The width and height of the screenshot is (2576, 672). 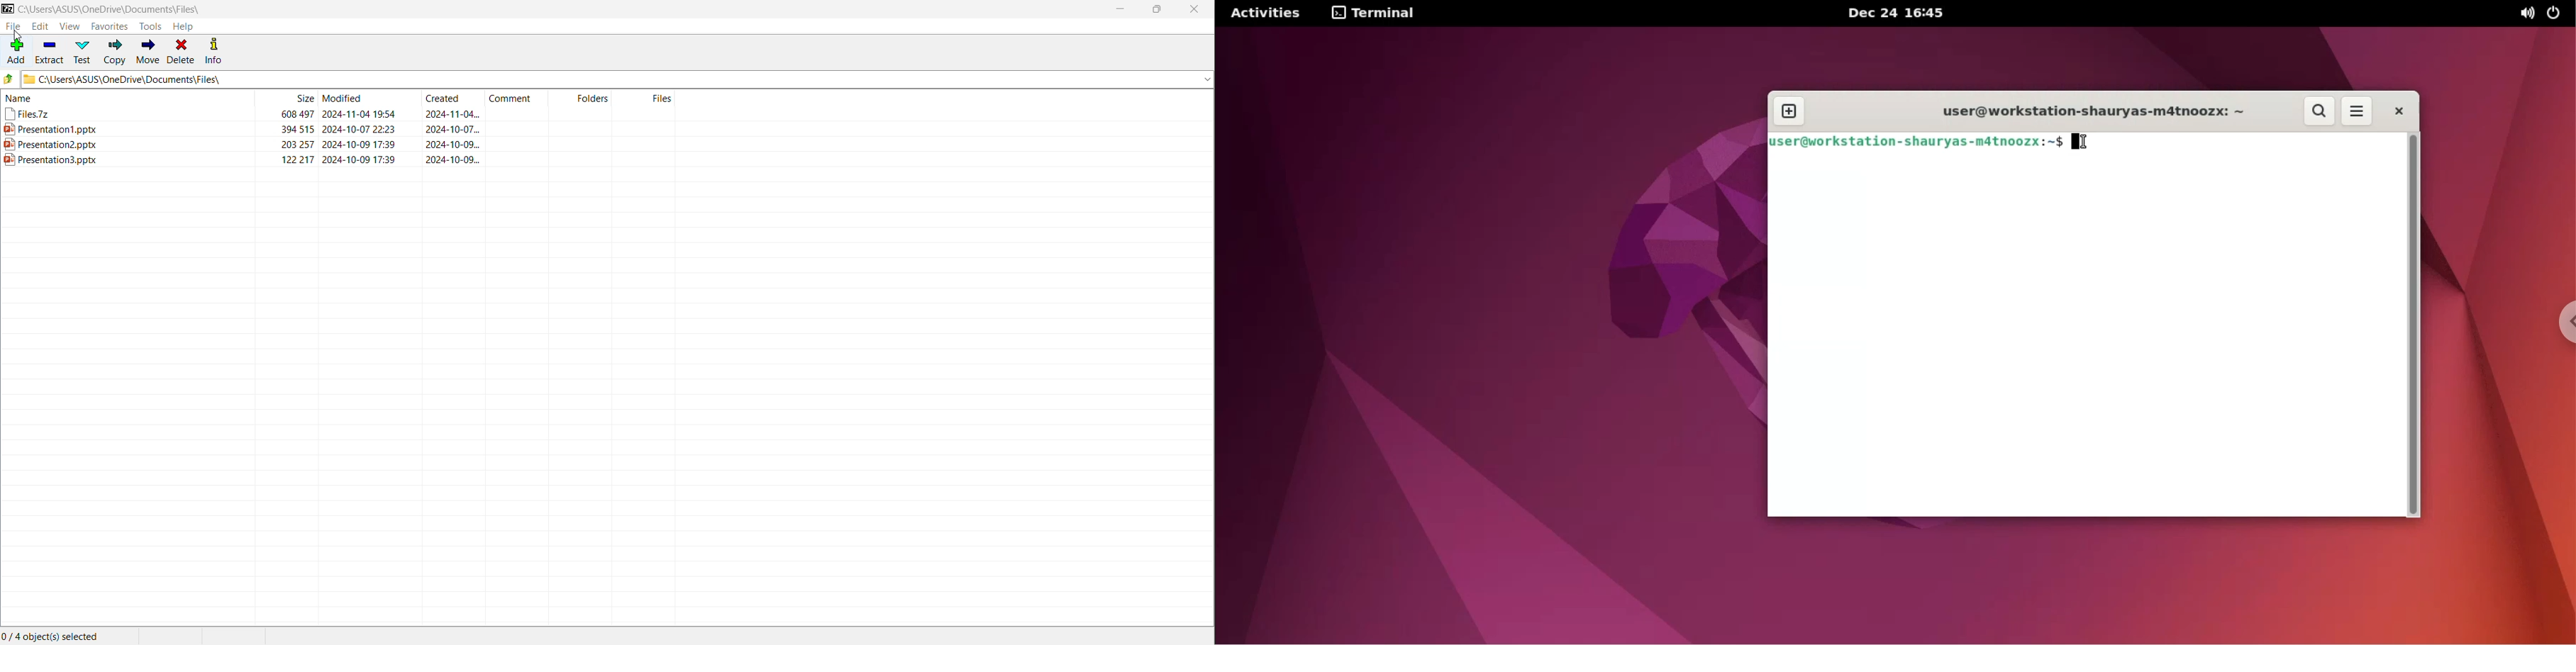 I want to click on Tools, so click(x=152, y=27).